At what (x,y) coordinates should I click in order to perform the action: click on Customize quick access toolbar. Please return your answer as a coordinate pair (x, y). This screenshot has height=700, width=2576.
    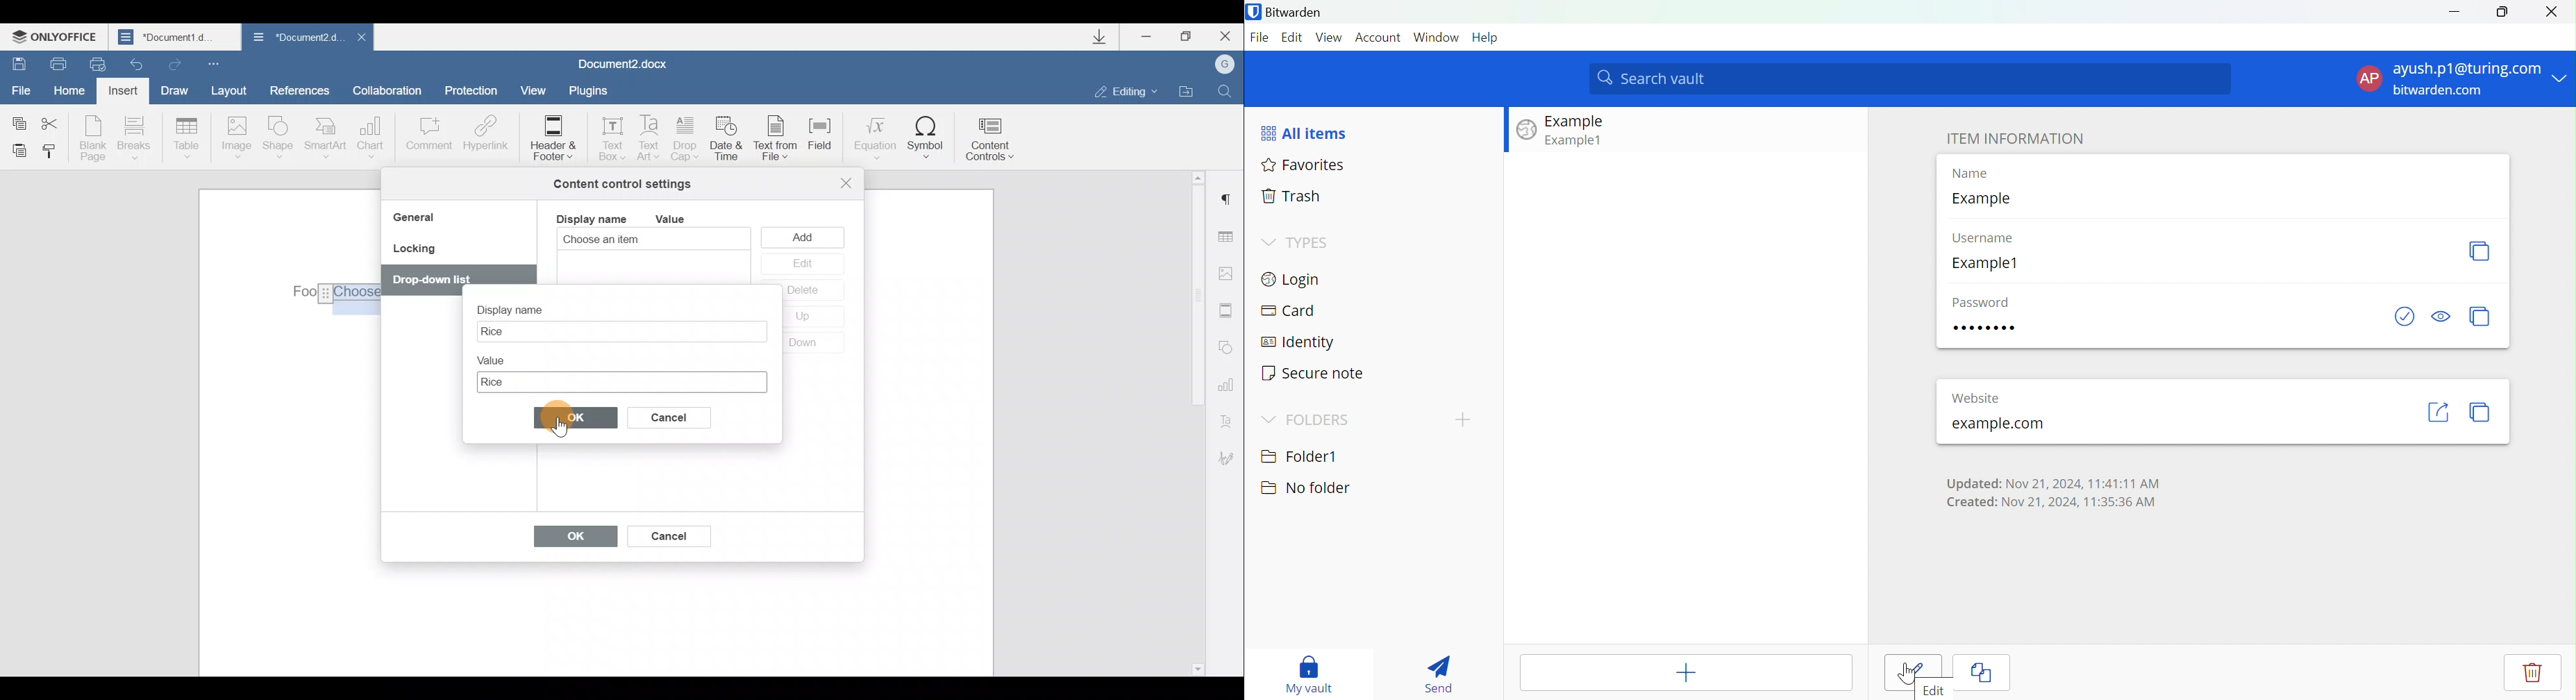
    Looking at the image, I should click on (216, 63).